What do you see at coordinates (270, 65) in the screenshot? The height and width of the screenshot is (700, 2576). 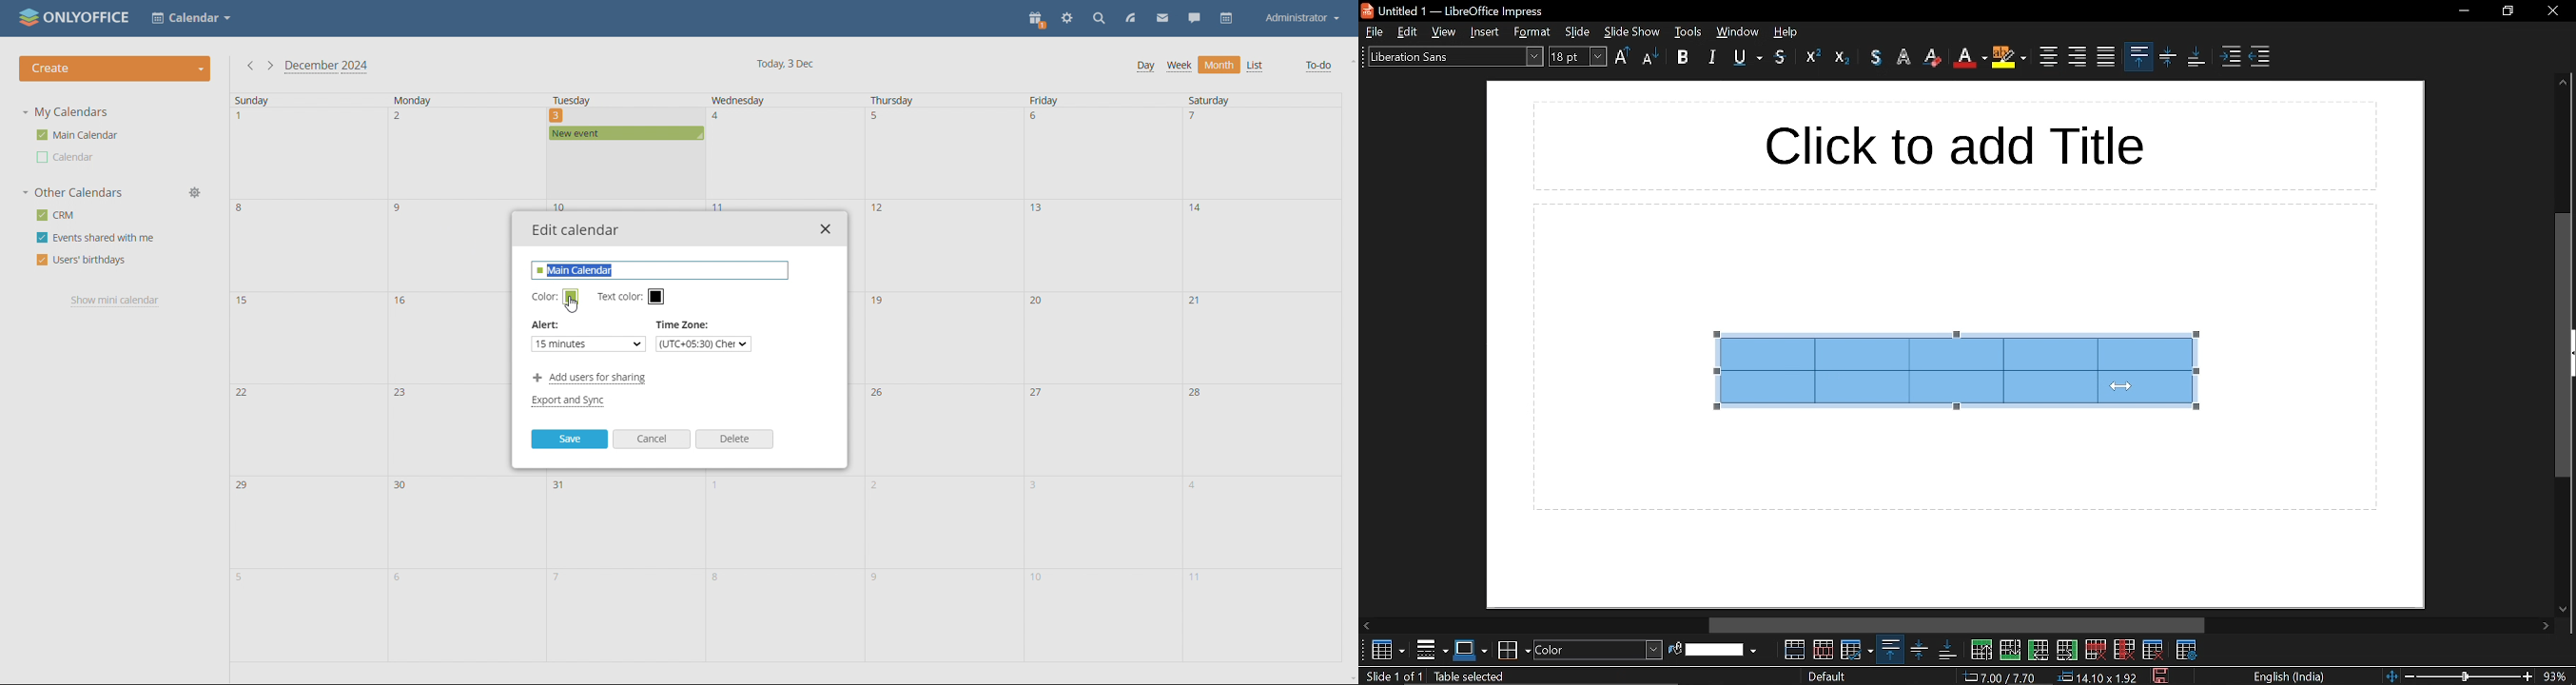 I see `next month` at bounding box center [270, 65].